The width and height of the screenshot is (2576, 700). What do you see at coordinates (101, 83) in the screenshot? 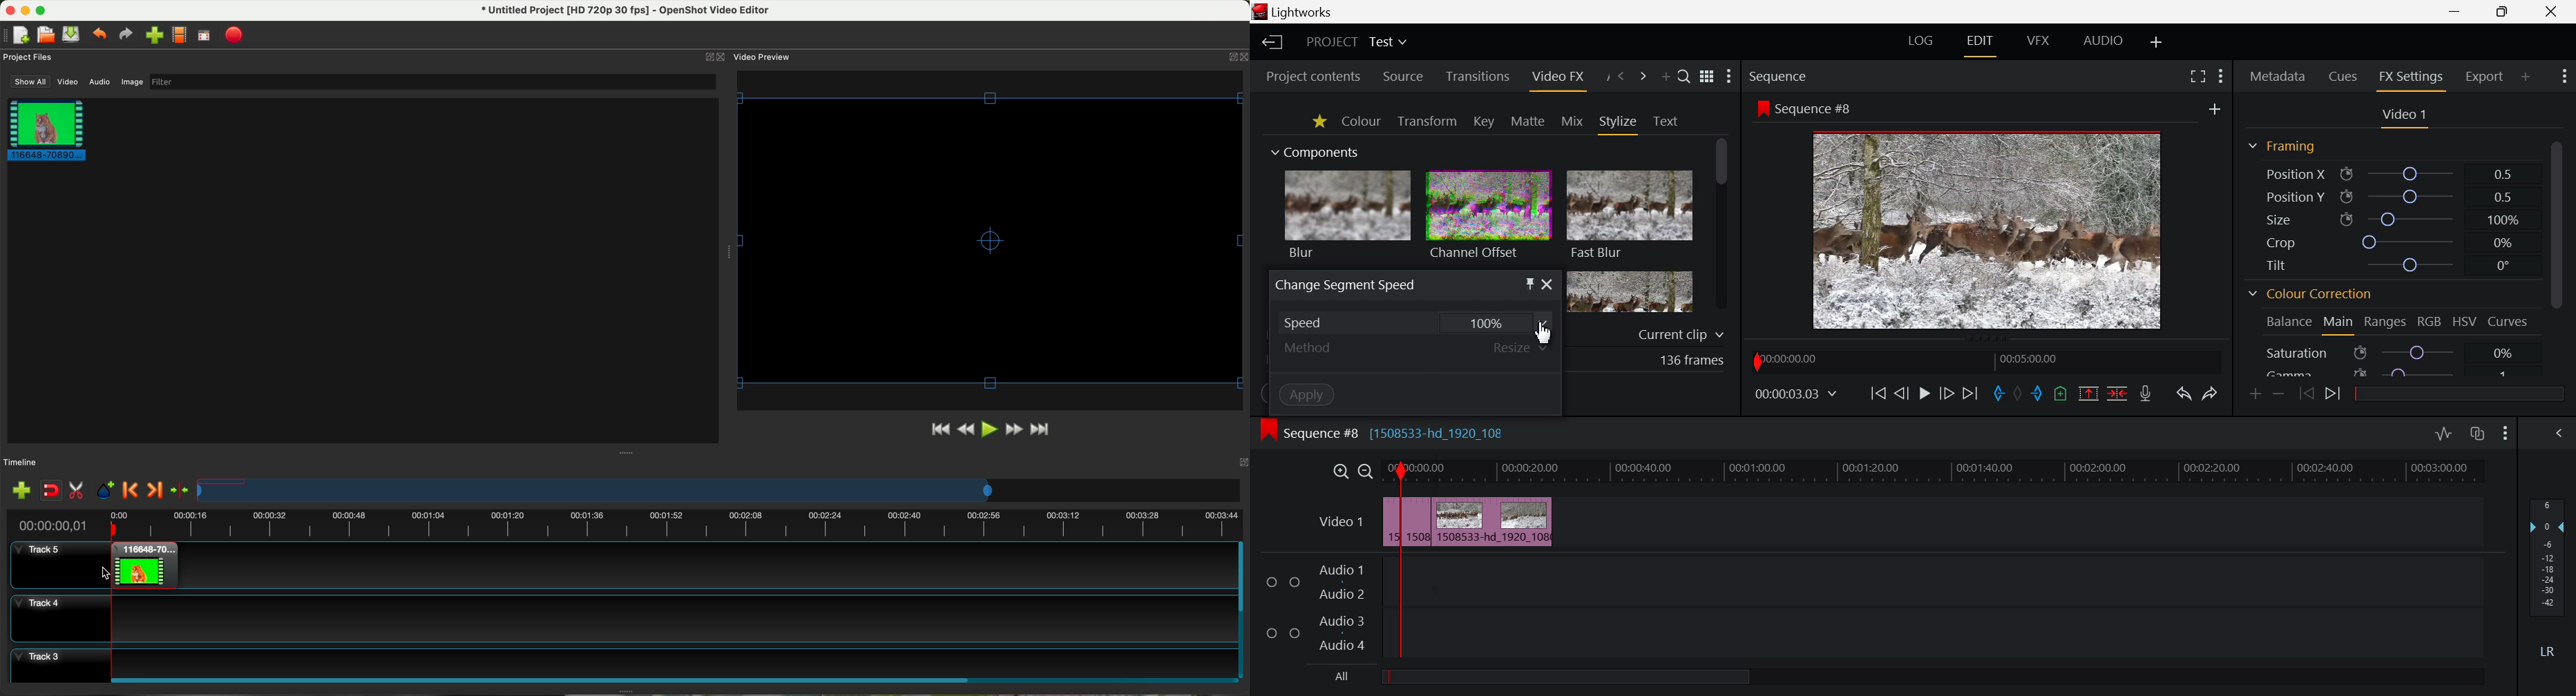
I see `audio` at bounding box center [101, 83].